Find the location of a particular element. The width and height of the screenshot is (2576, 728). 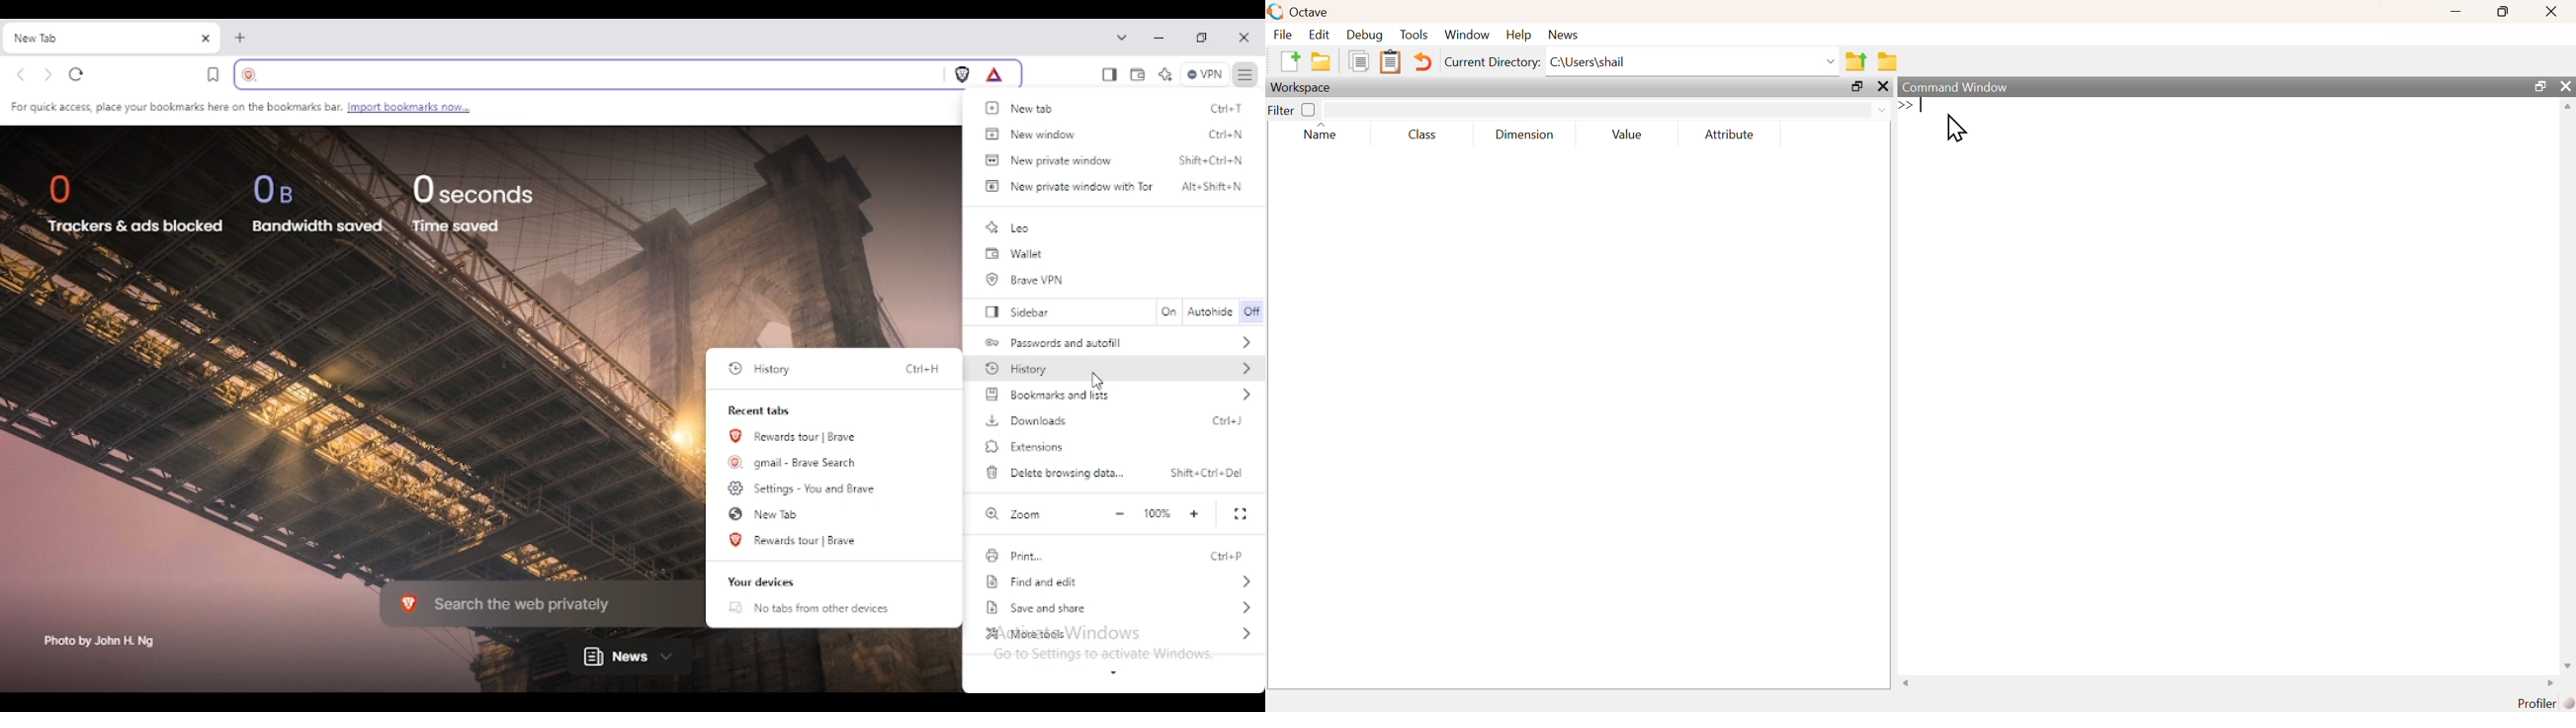

Dimension is located at coordinates (1528, 135).